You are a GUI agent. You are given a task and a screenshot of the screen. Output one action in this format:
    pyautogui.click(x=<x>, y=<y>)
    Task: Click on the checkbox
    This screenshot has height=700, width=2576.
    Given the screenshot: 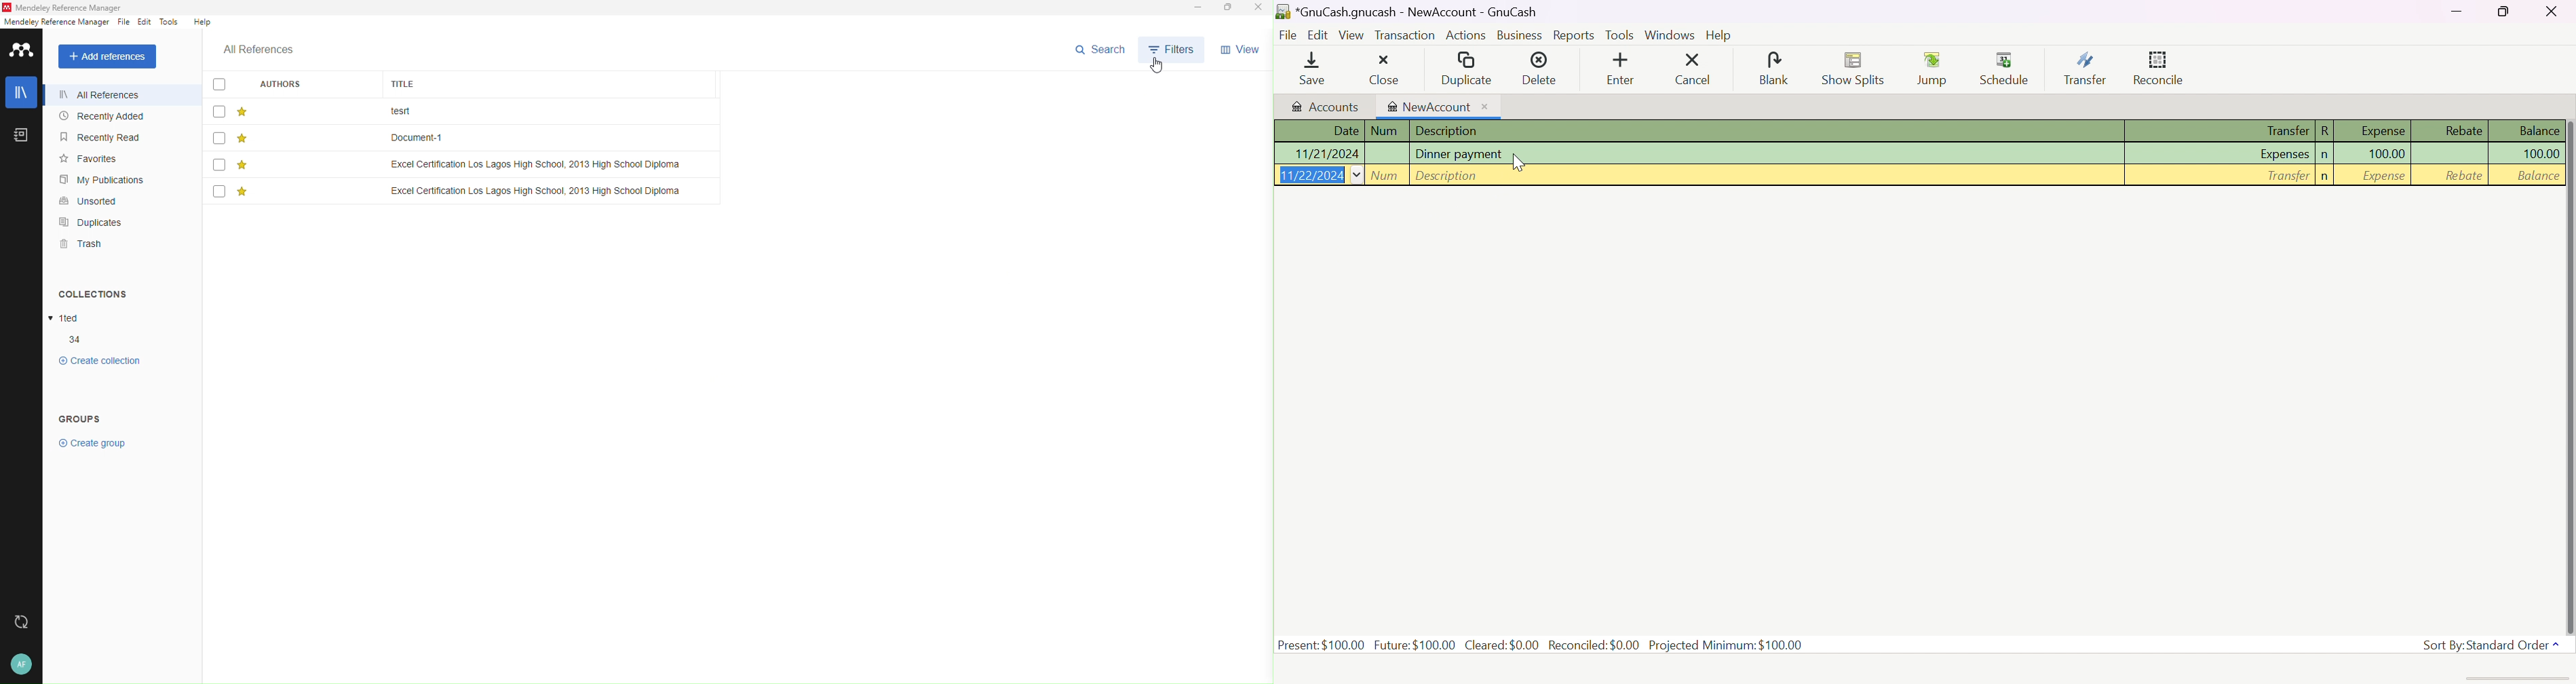 What is the action you would take?
    pyautogui.click(x=219, y=111)
    